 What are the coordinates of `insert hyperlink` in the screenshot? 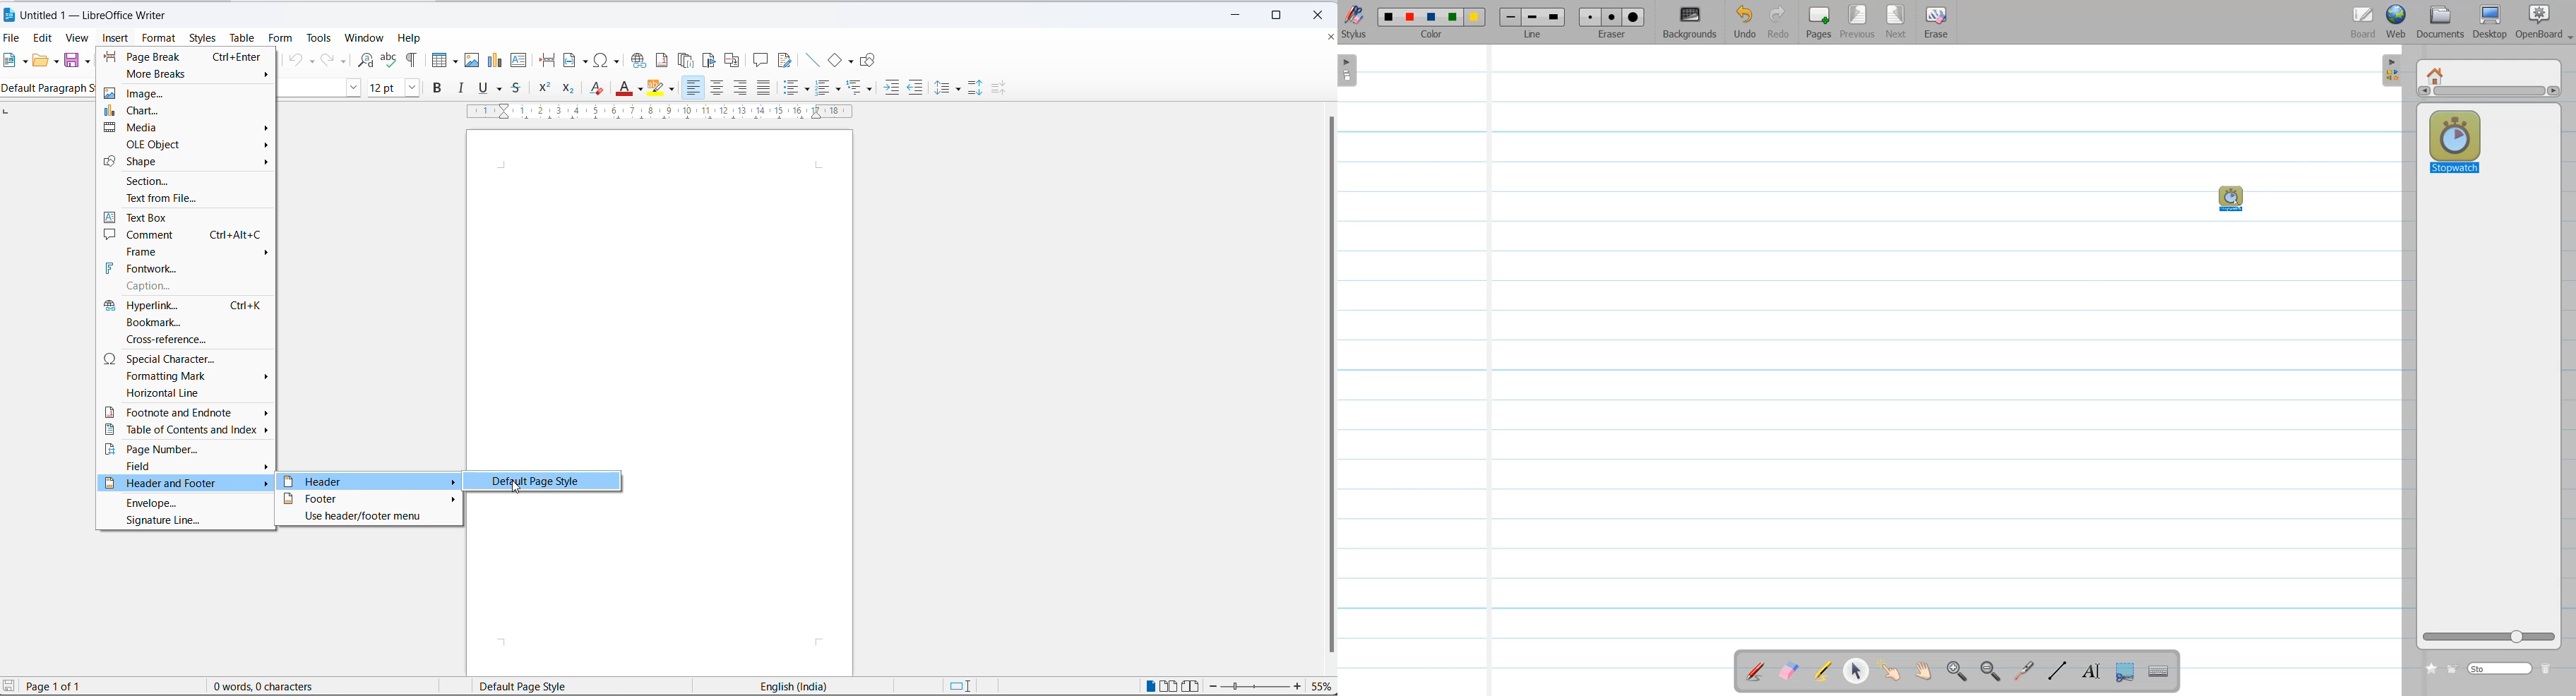 It's located at (639, 60).